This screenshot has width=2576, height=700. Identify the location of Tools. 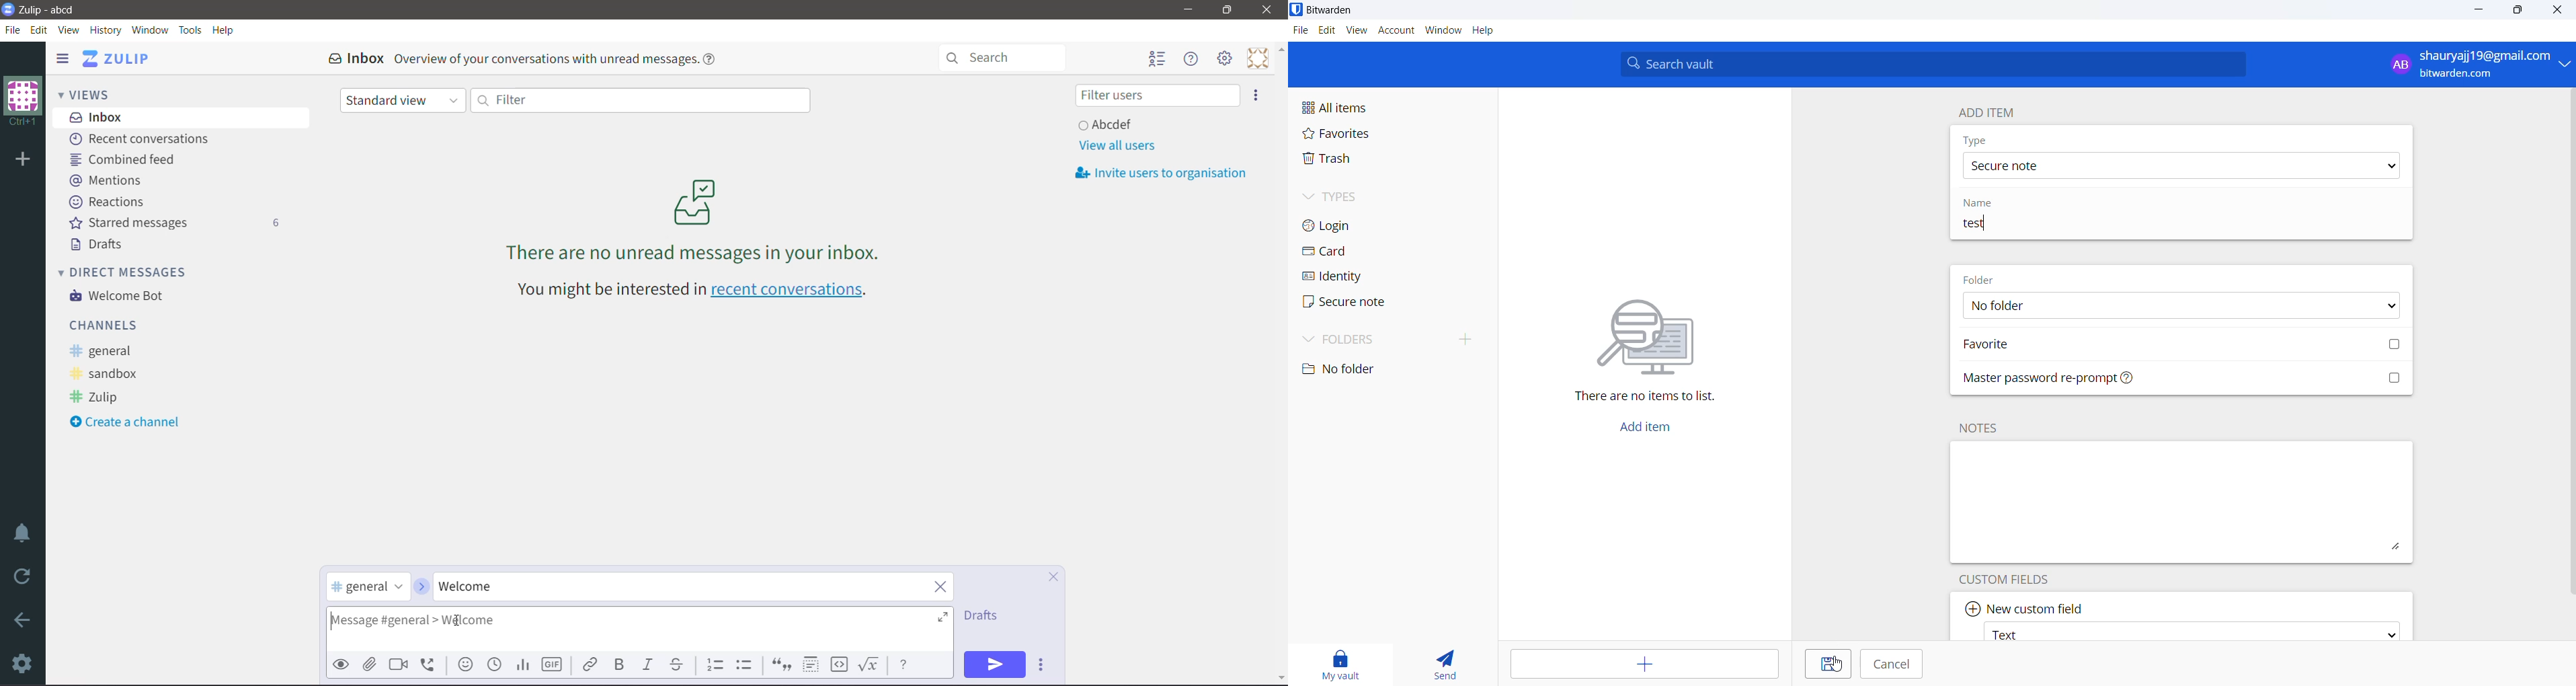
(191, 30).